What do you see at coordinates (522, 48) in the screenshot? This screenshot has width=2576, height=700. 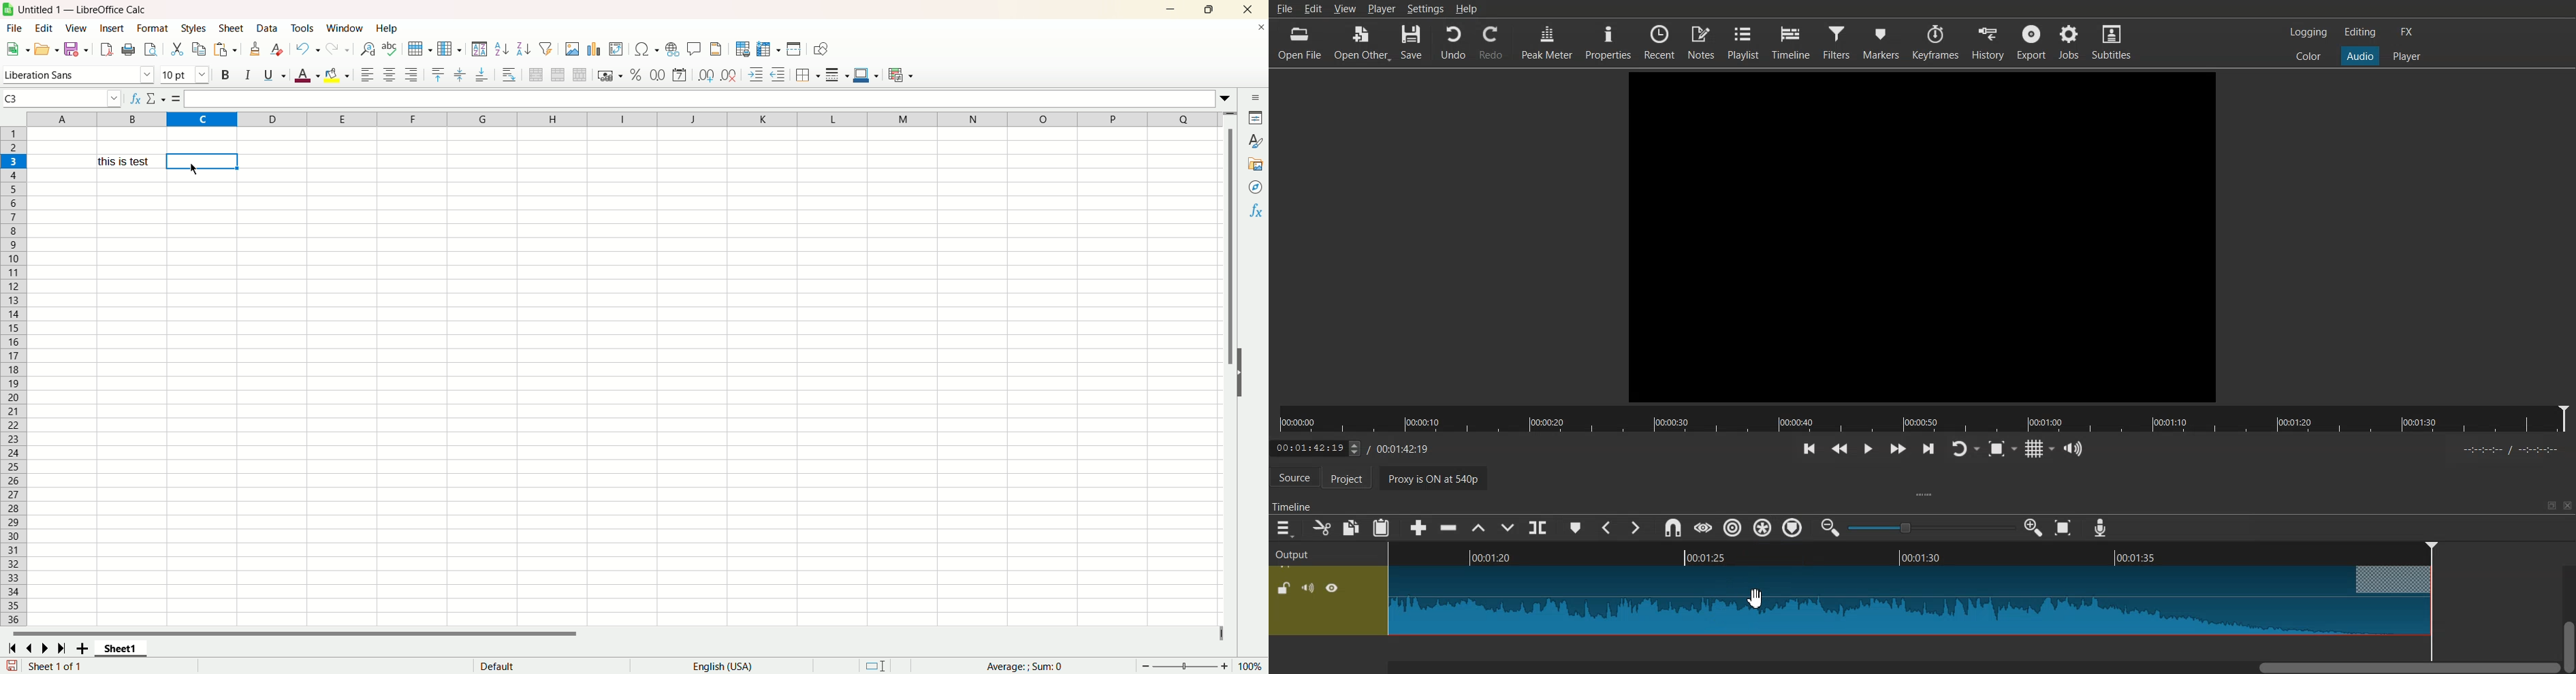 I see `sort descending` at bounding box center [522, 48].